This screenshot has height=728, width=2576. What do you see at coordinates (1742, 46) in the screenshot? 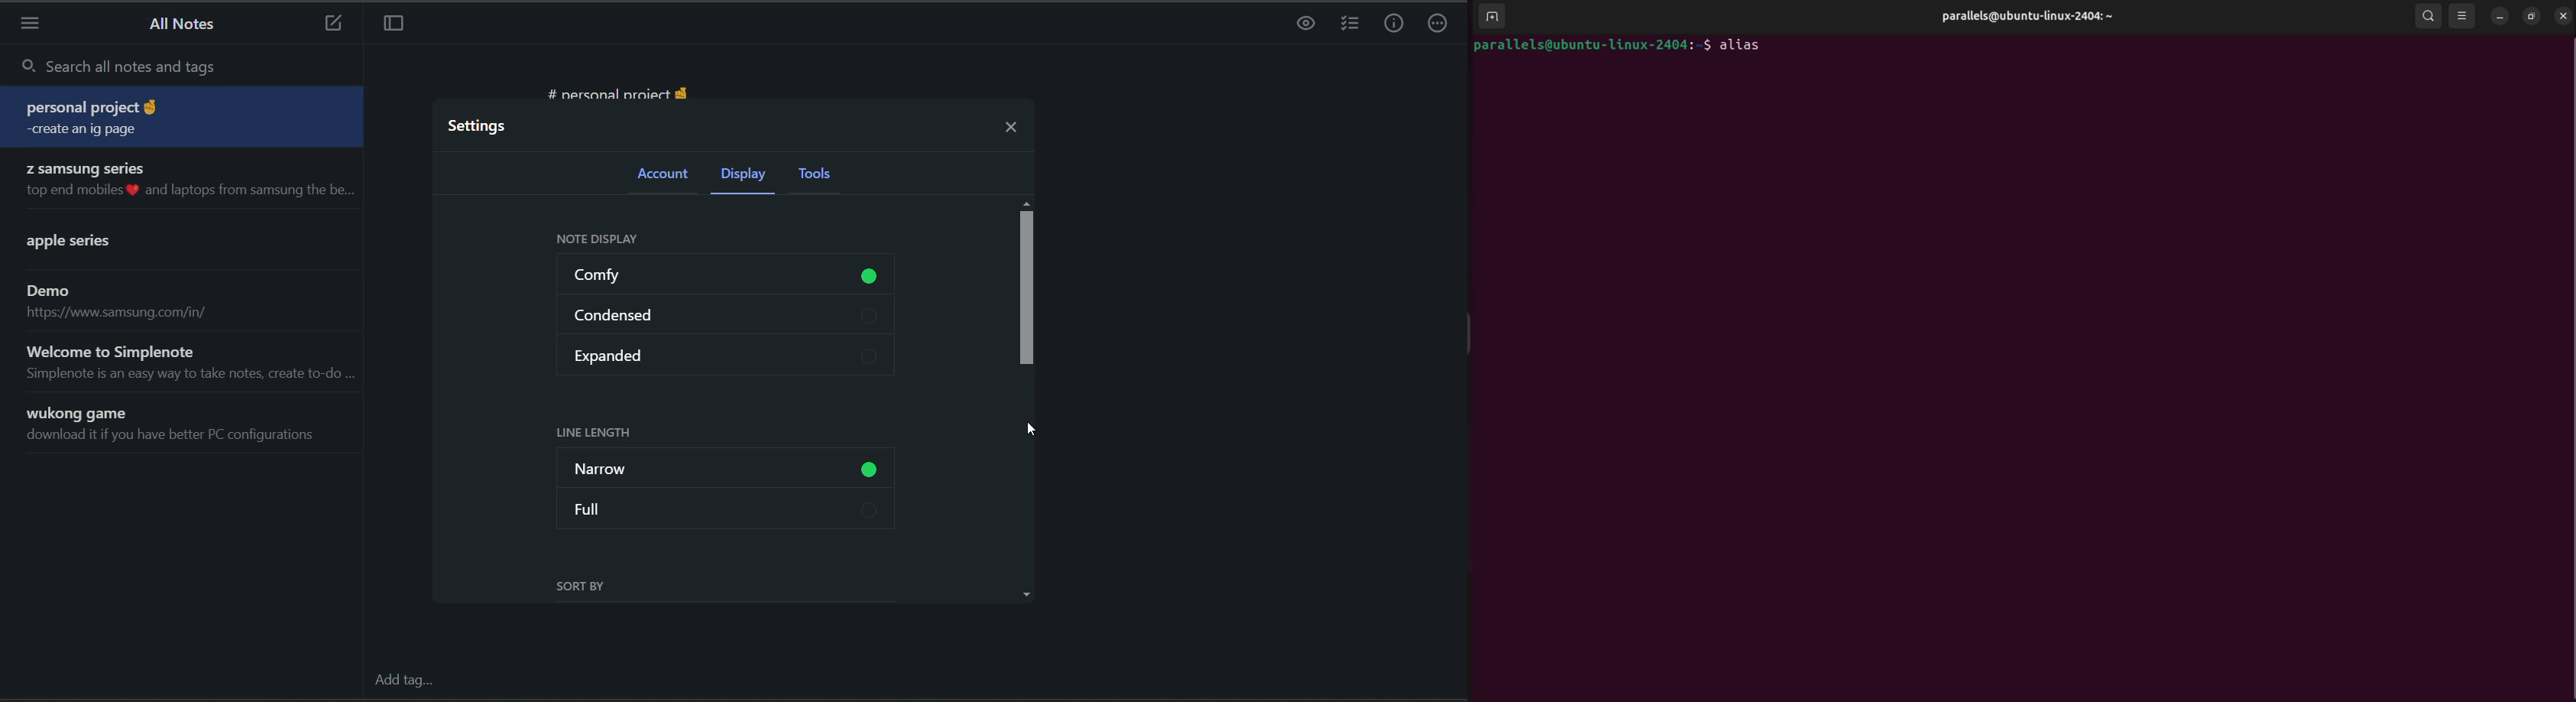
I see `alias` at bounding box center [1742, 46].